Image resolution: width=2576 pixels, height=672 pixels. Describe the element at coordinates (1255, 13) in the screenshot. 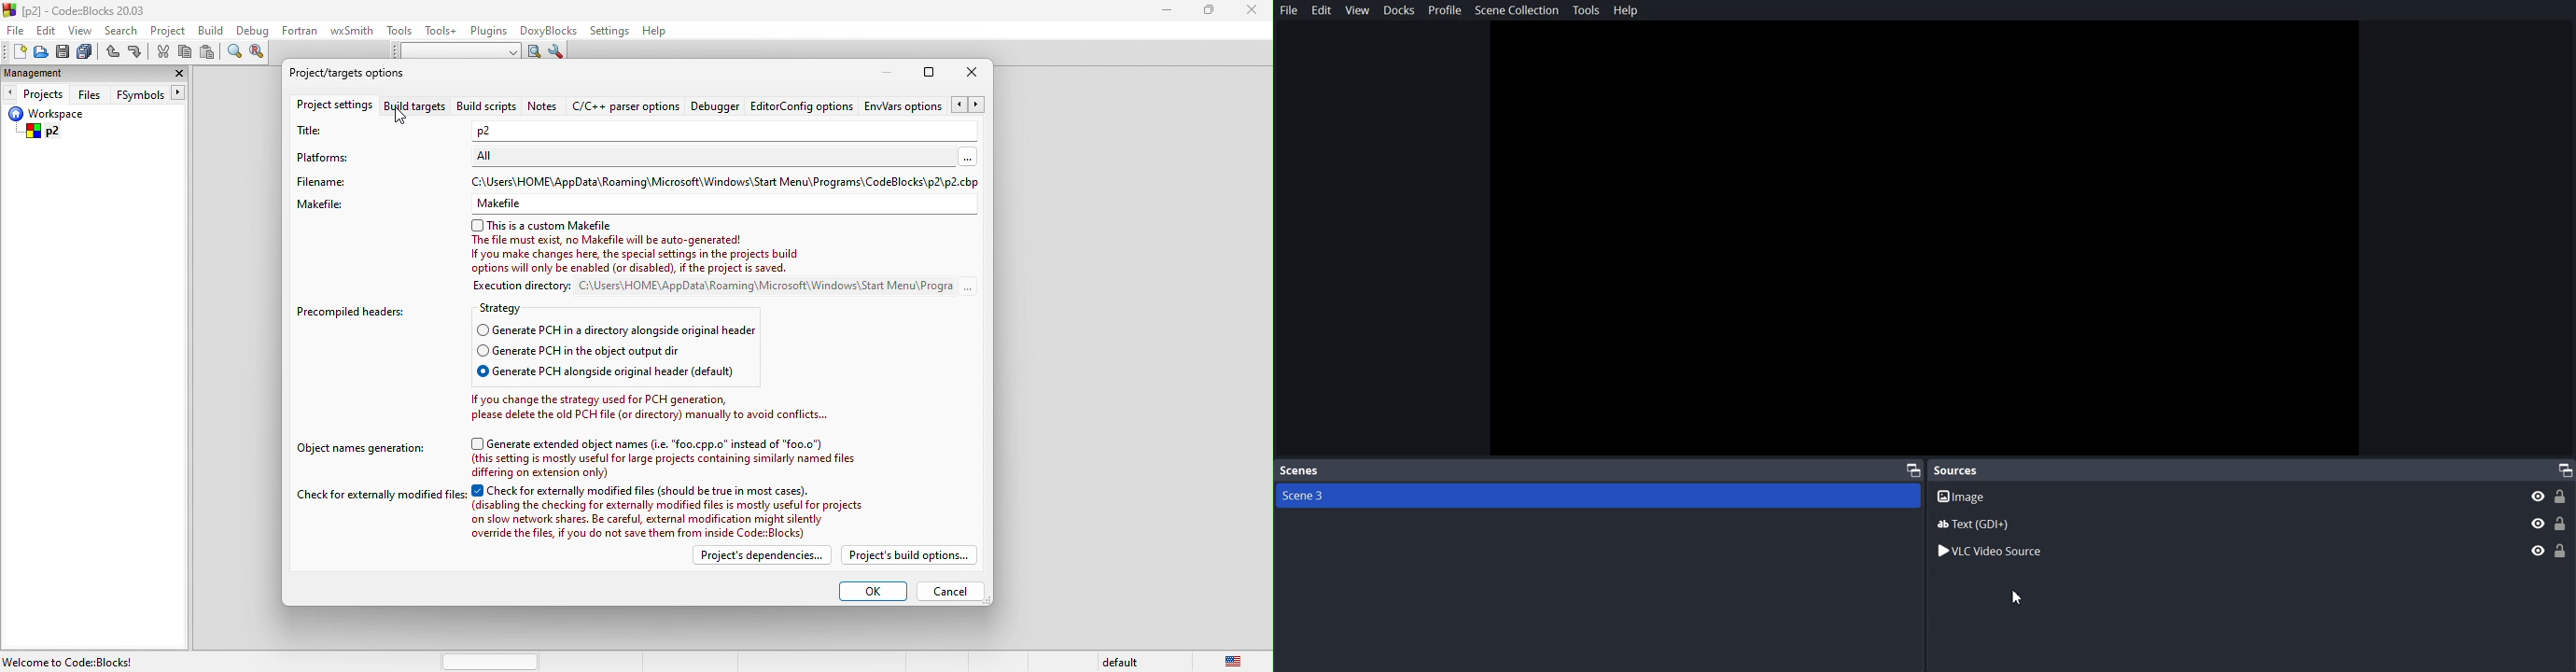

I see `close` at that location.